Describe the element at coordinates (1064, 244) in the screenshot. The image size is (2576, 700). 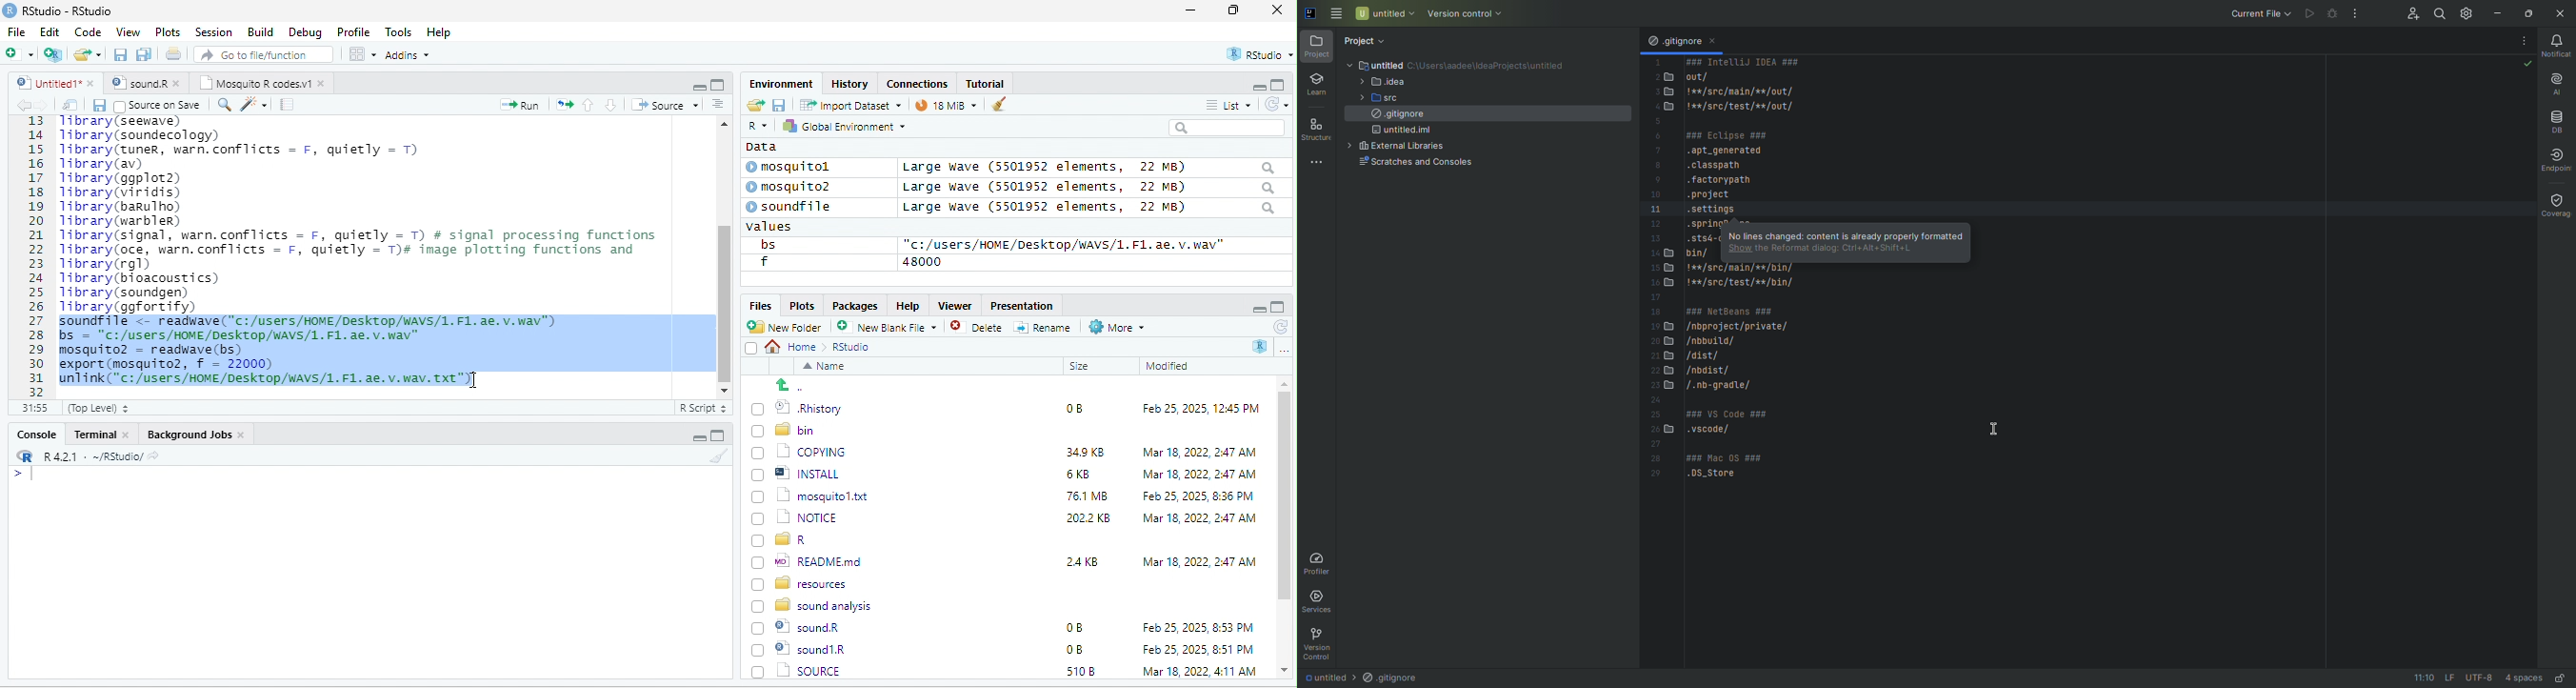
I see `“c:/users/HOME /Desktop/WAVS/1.F1. ae. v.wav"` at that location.